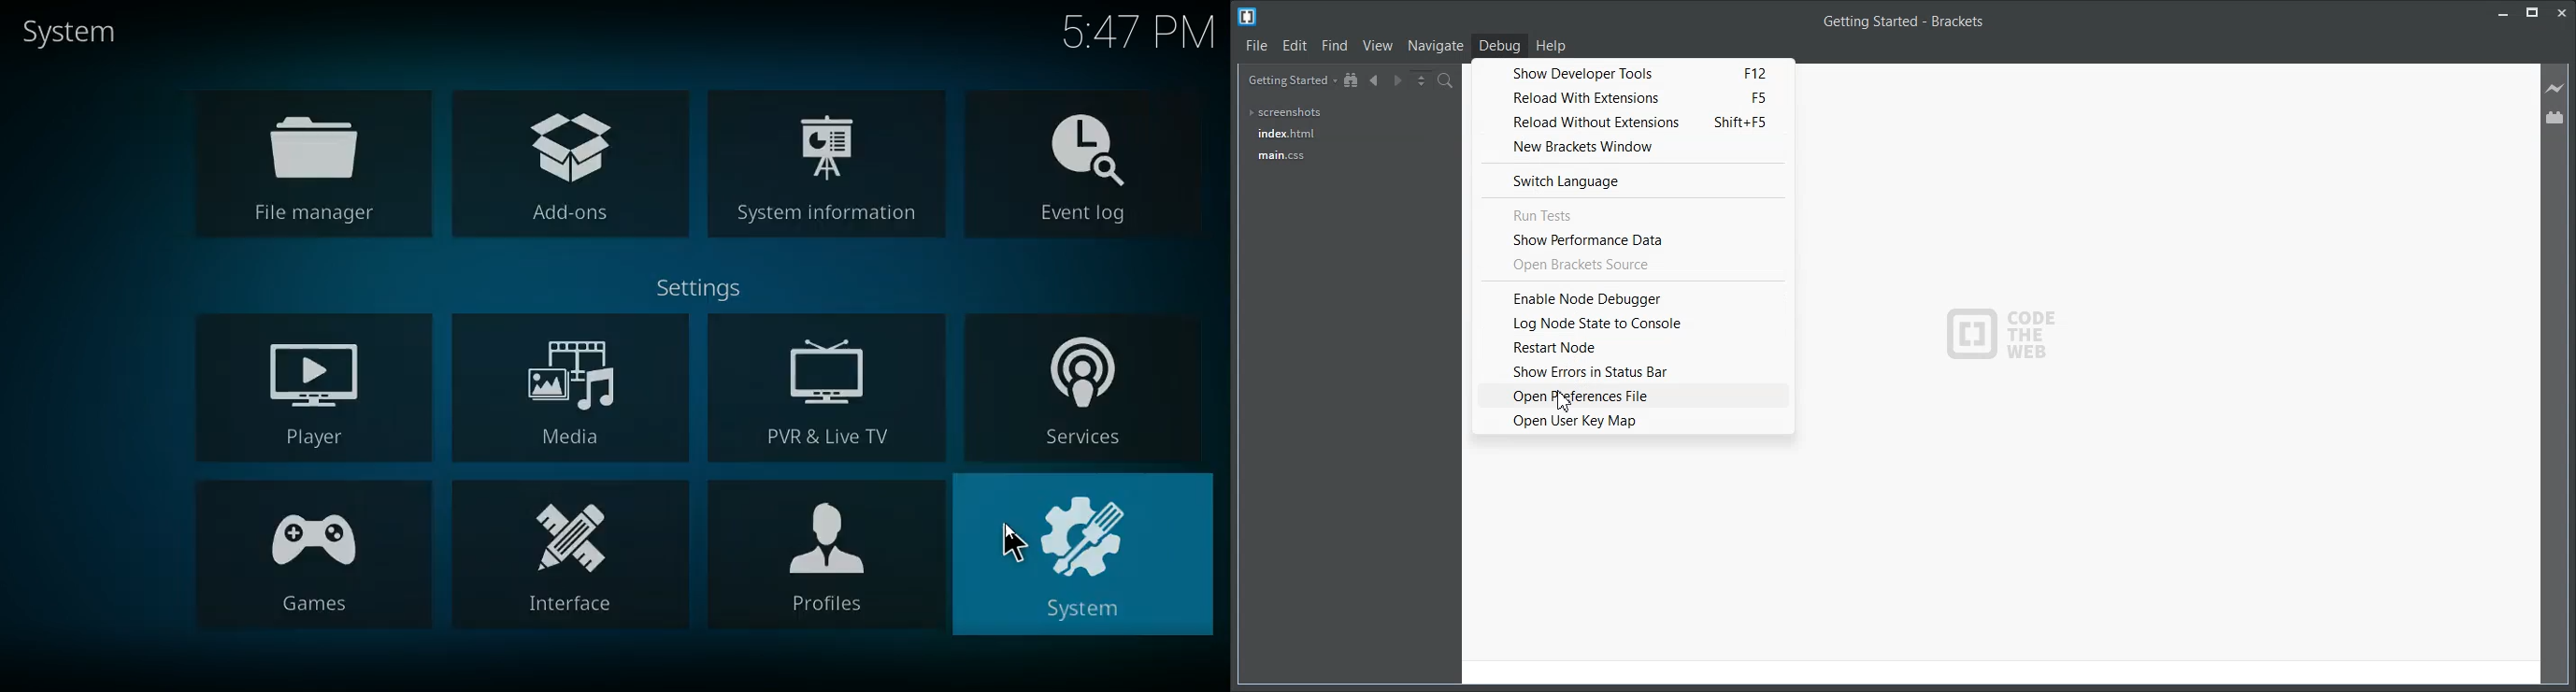 This screenshot has width=2576, height=700. Describe the element at coordinates (1632, 123) in the screenshot. I see `Reload without Extensions   Shift+F5` at that location.